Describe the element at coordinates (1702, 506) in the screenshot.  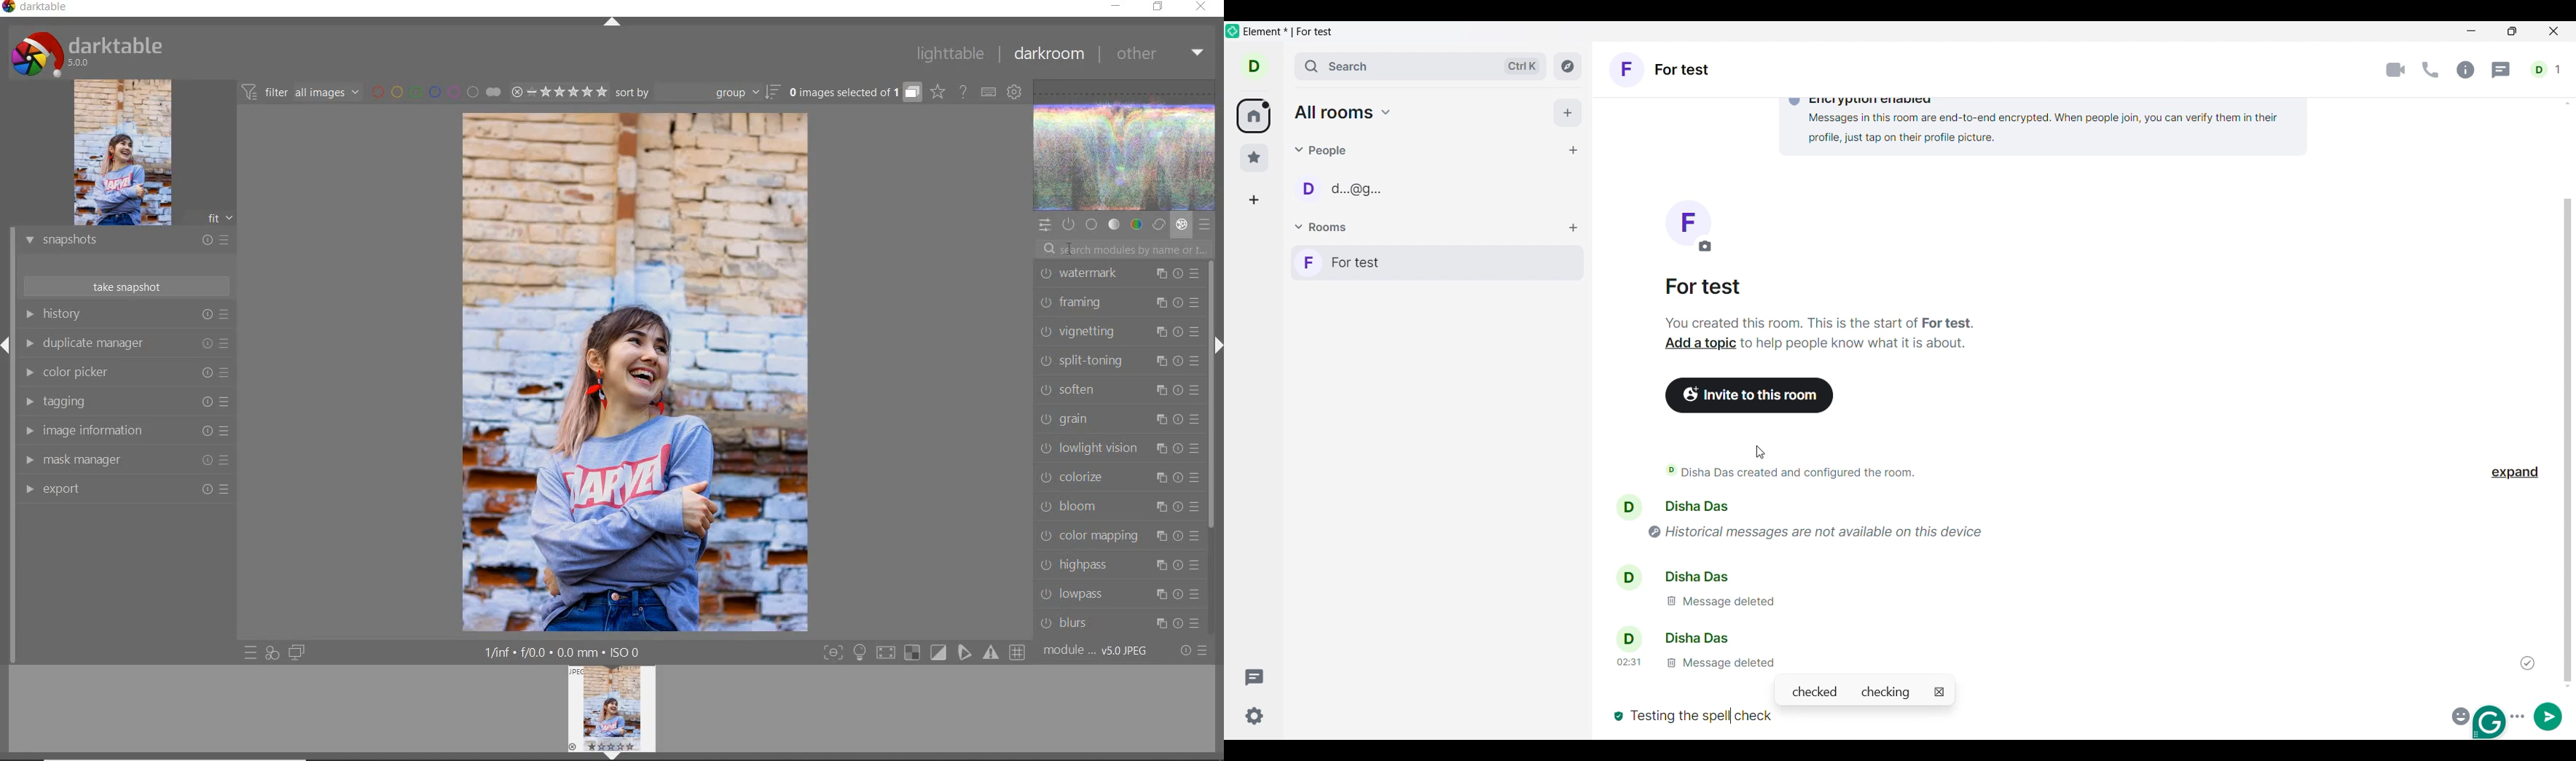
I see `disha das` at that location.